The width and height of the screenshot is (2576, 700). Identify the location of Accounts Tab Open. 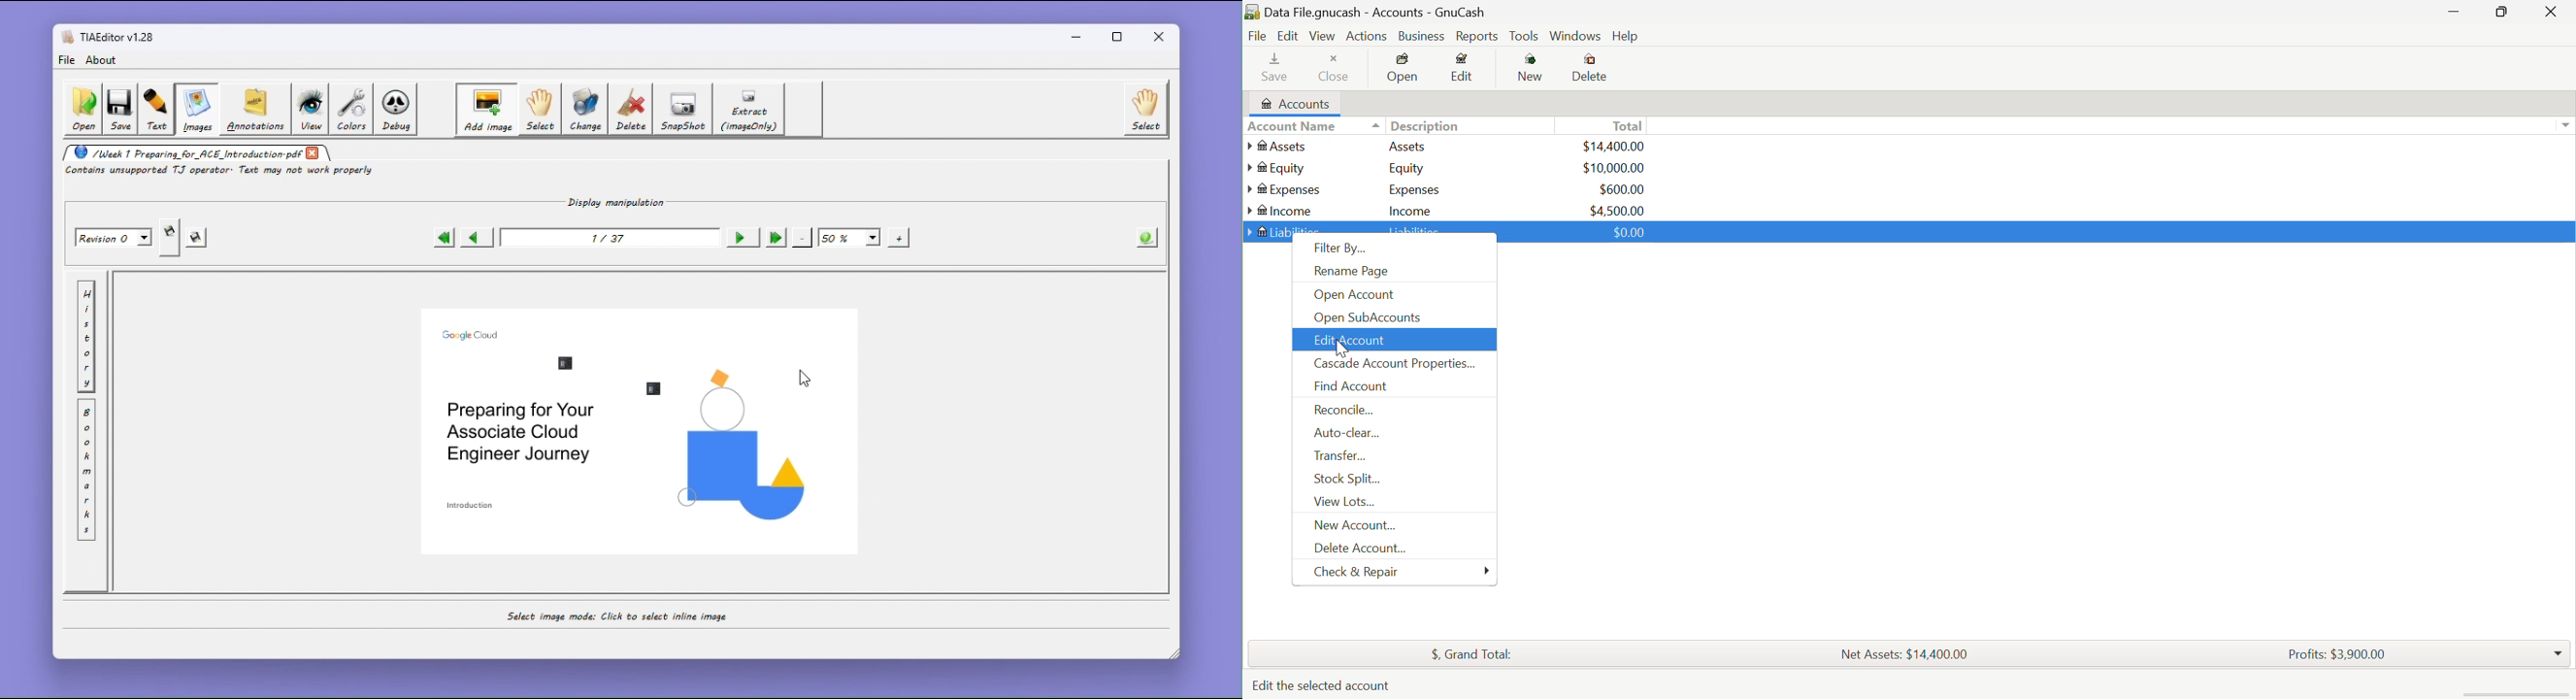
(1299, 104).